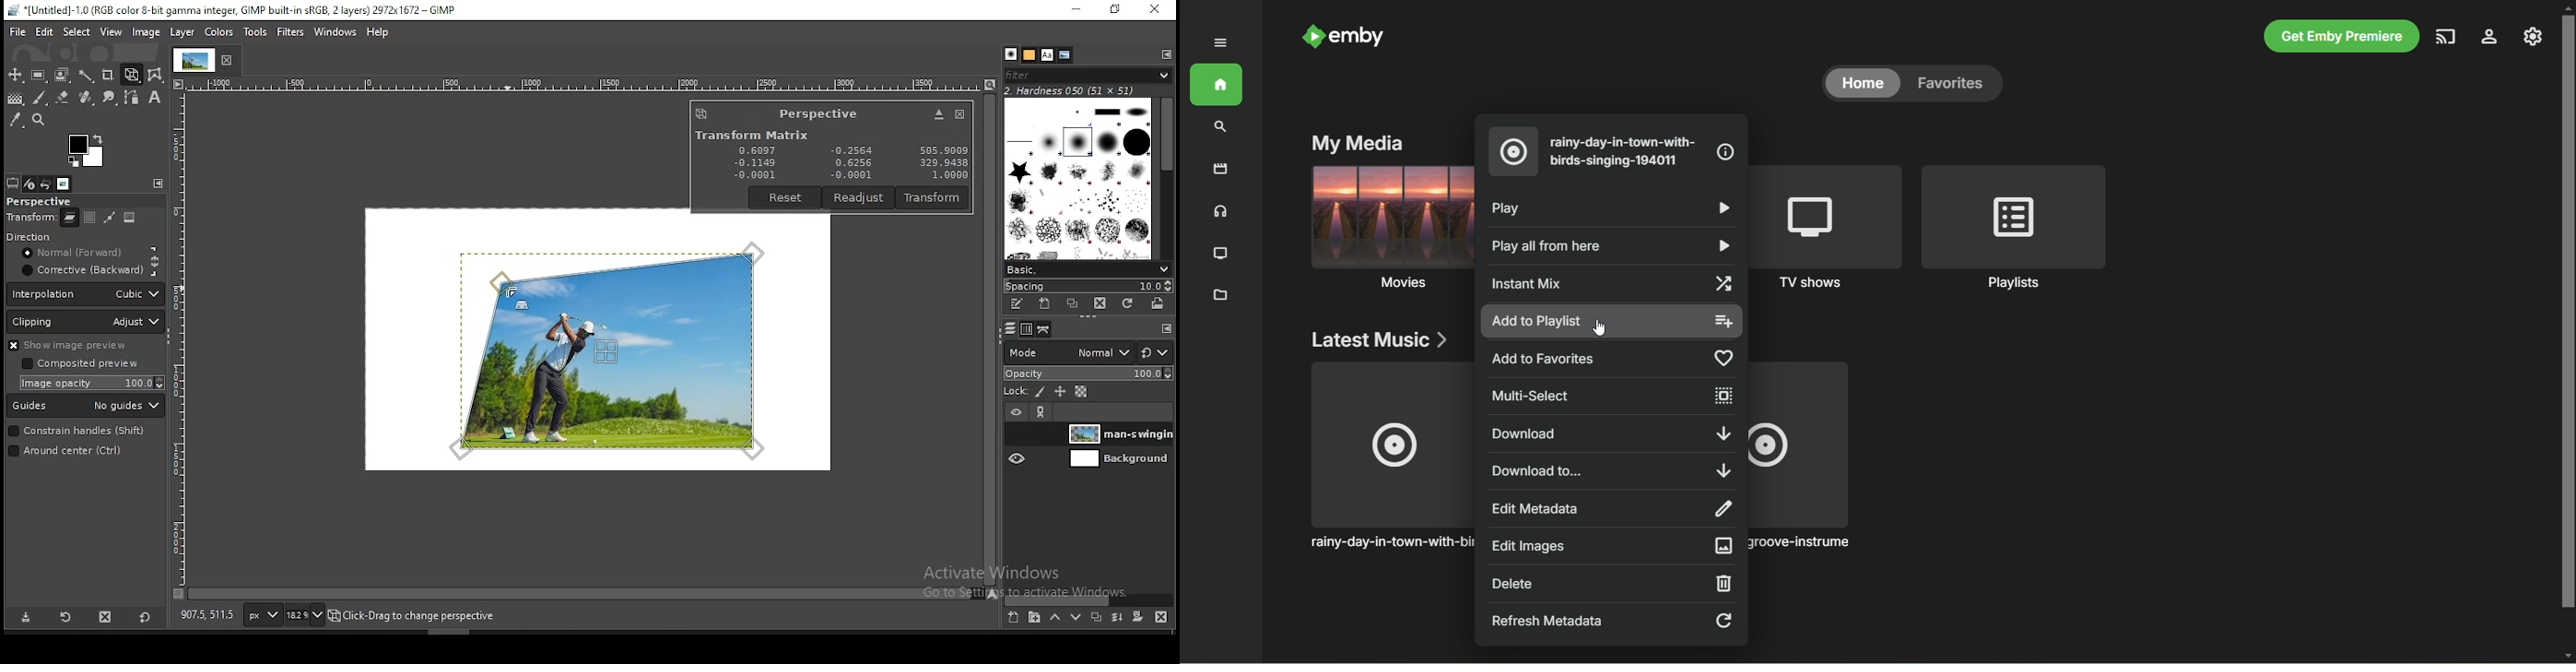 The height and width of the screenshot is (672, 2576). Describe the element at coordinates (1065, 55) in the screenshot. I see `document history` at that location.